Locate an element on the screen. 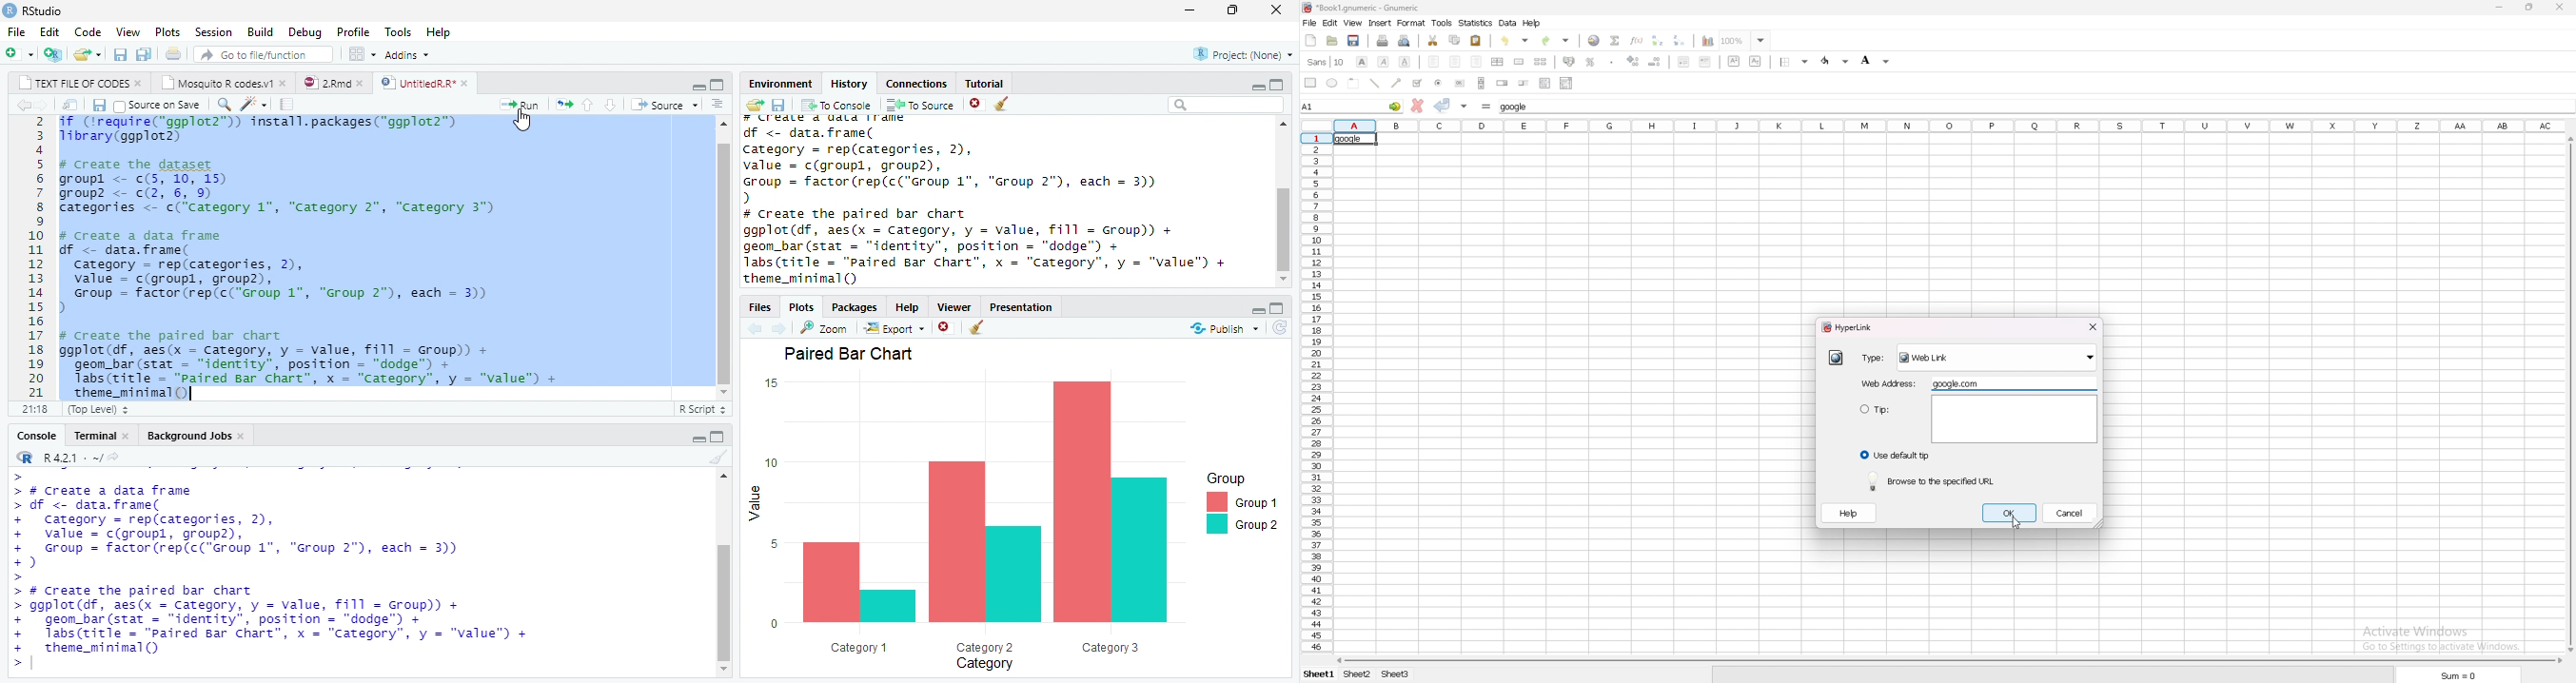 The image size is (2576, 700). presentation is located at coordinates (1031, 305).